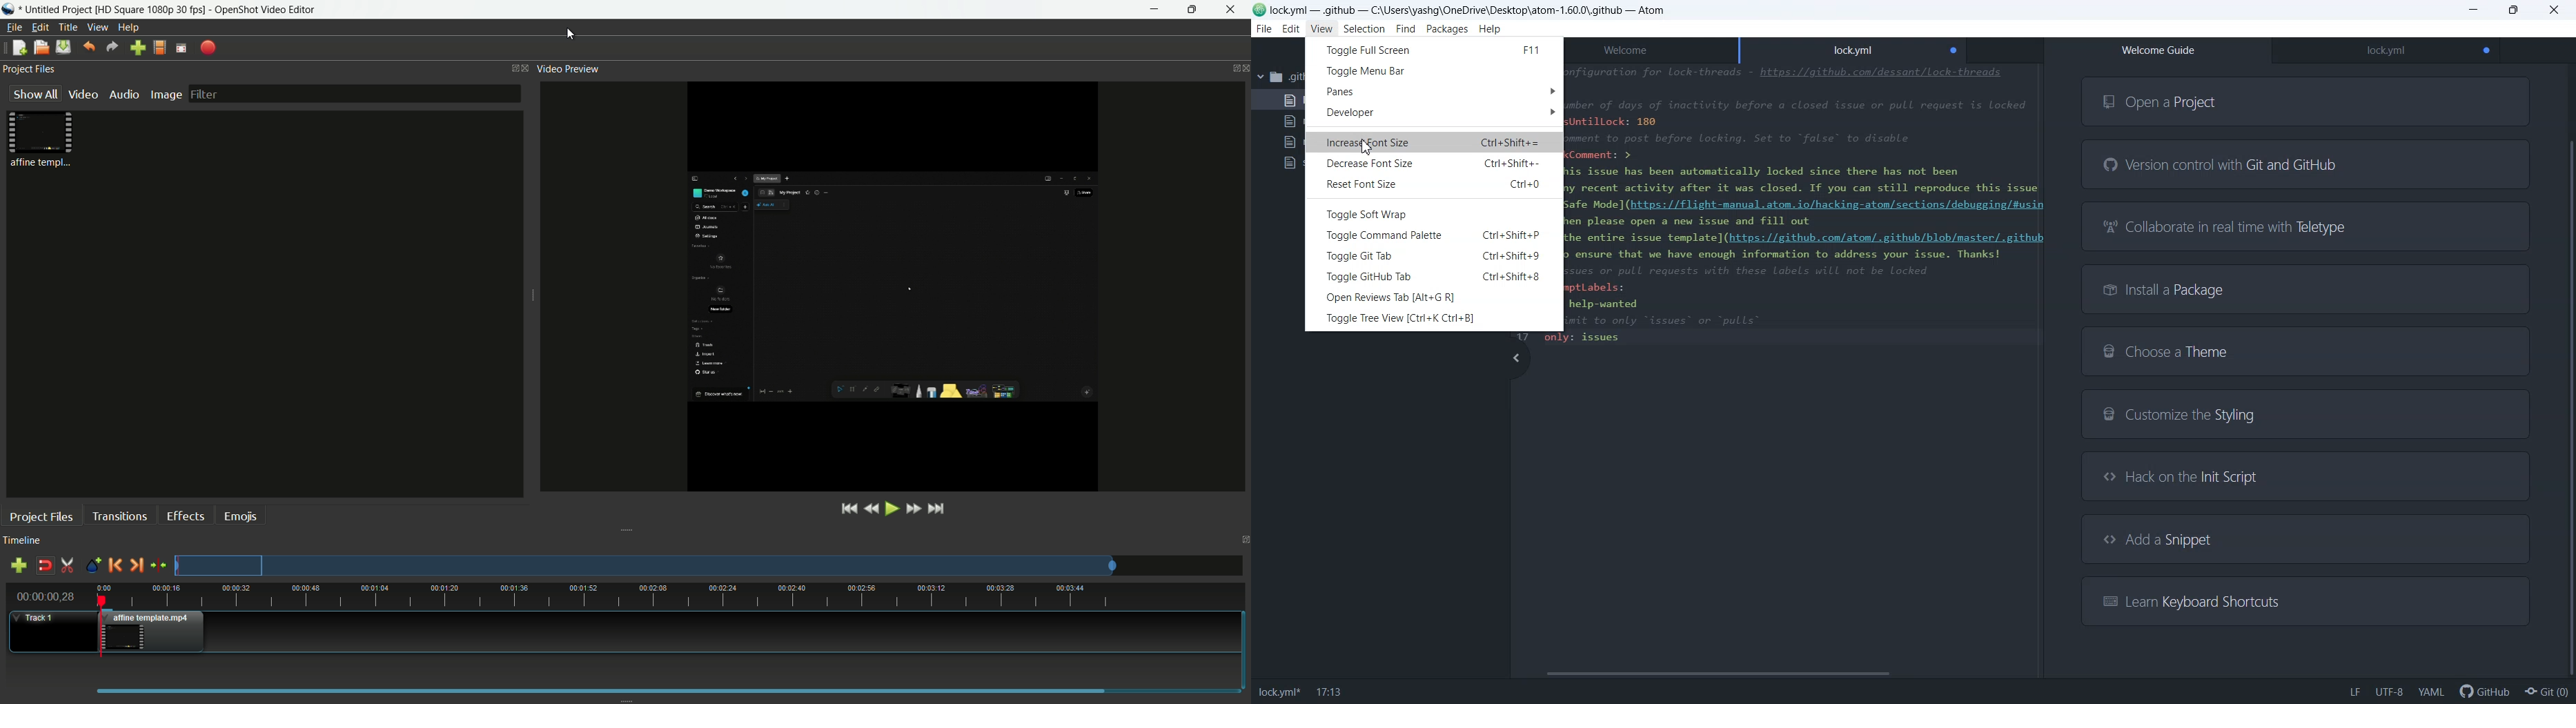 The image size is (2576, 728). What do you see at coordinates (2547, 692) in the screenshot?
I see `Create repository` at bounding box center [2547, 692].